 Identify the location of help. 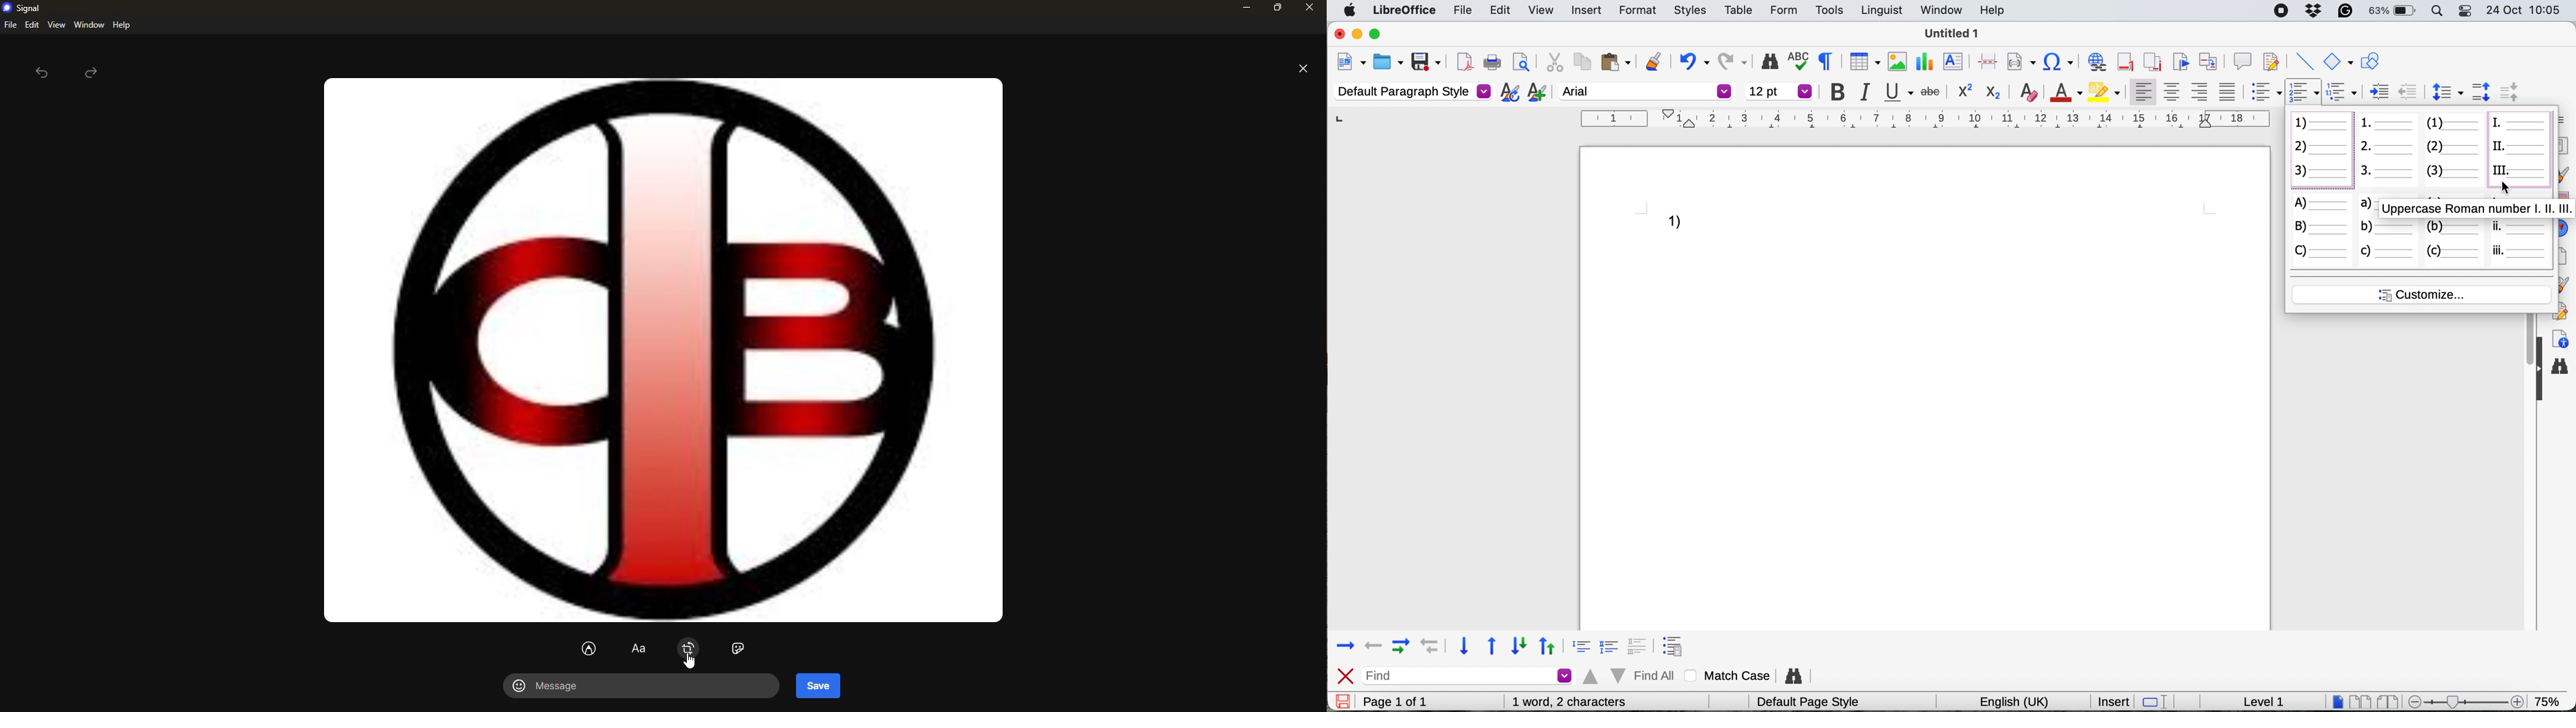
(1993, 11).